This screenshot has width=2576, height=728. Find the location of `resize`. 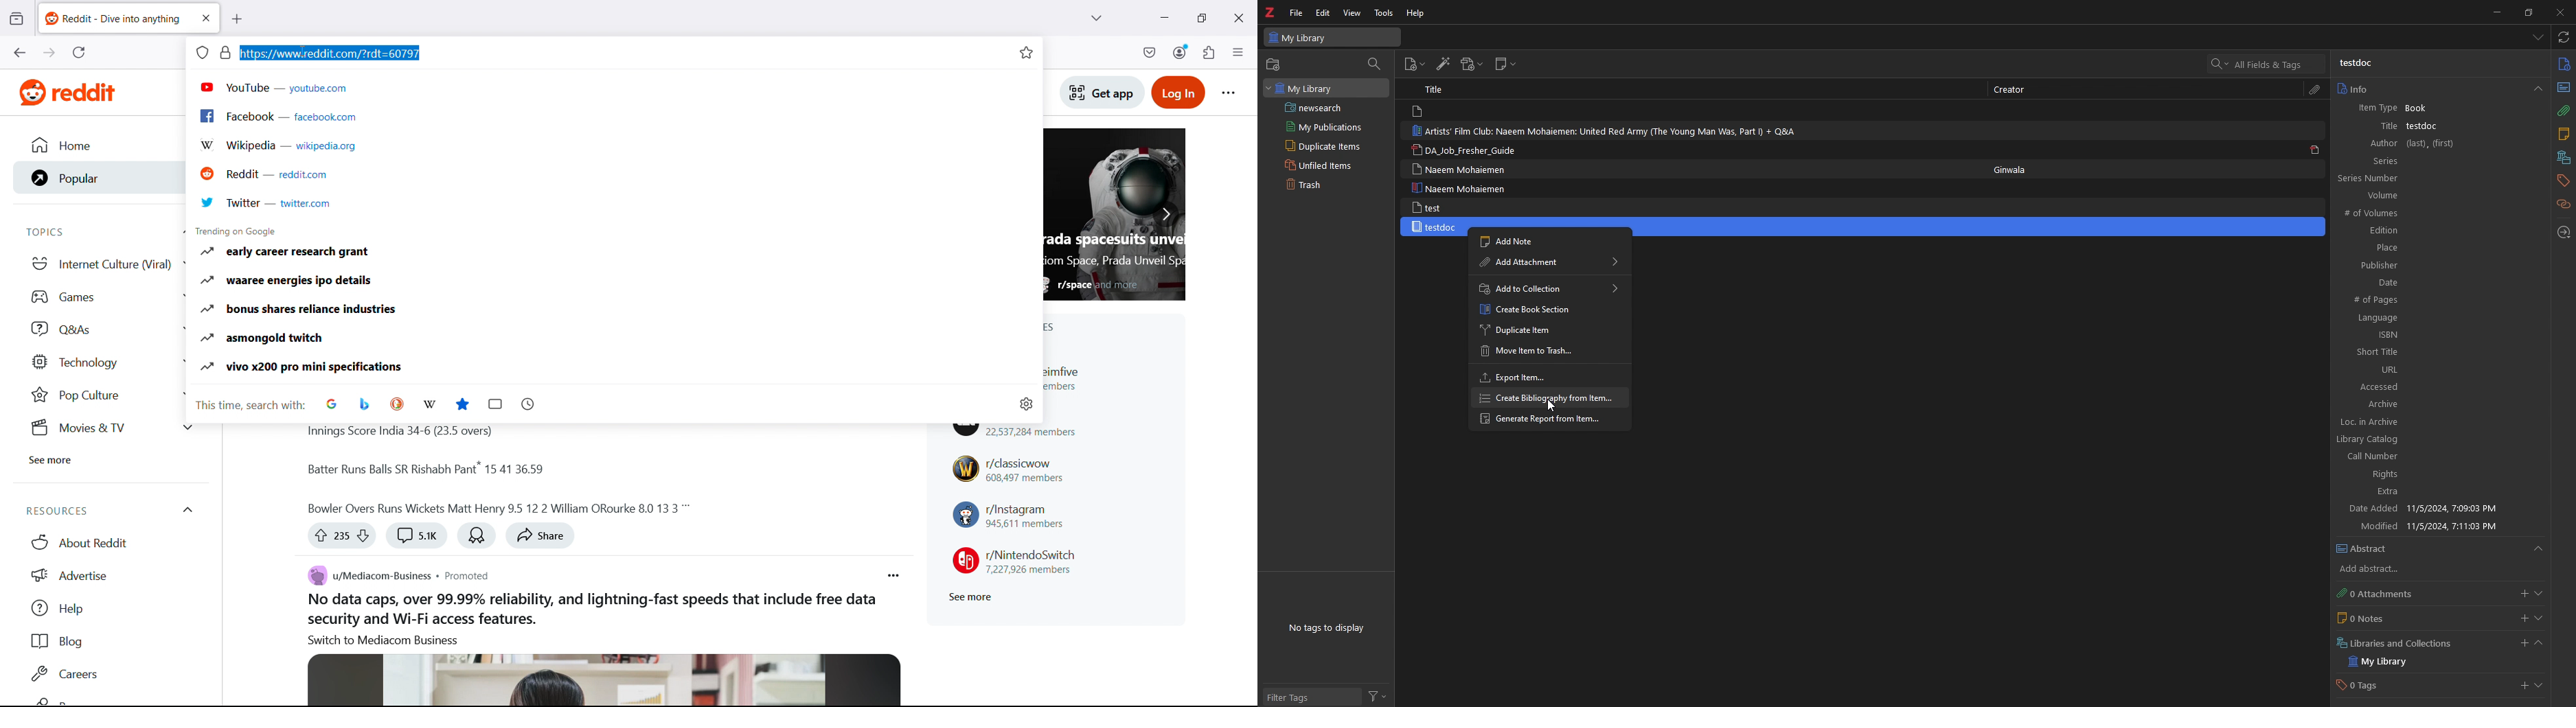

resize is located at coordinates (2528, 12).